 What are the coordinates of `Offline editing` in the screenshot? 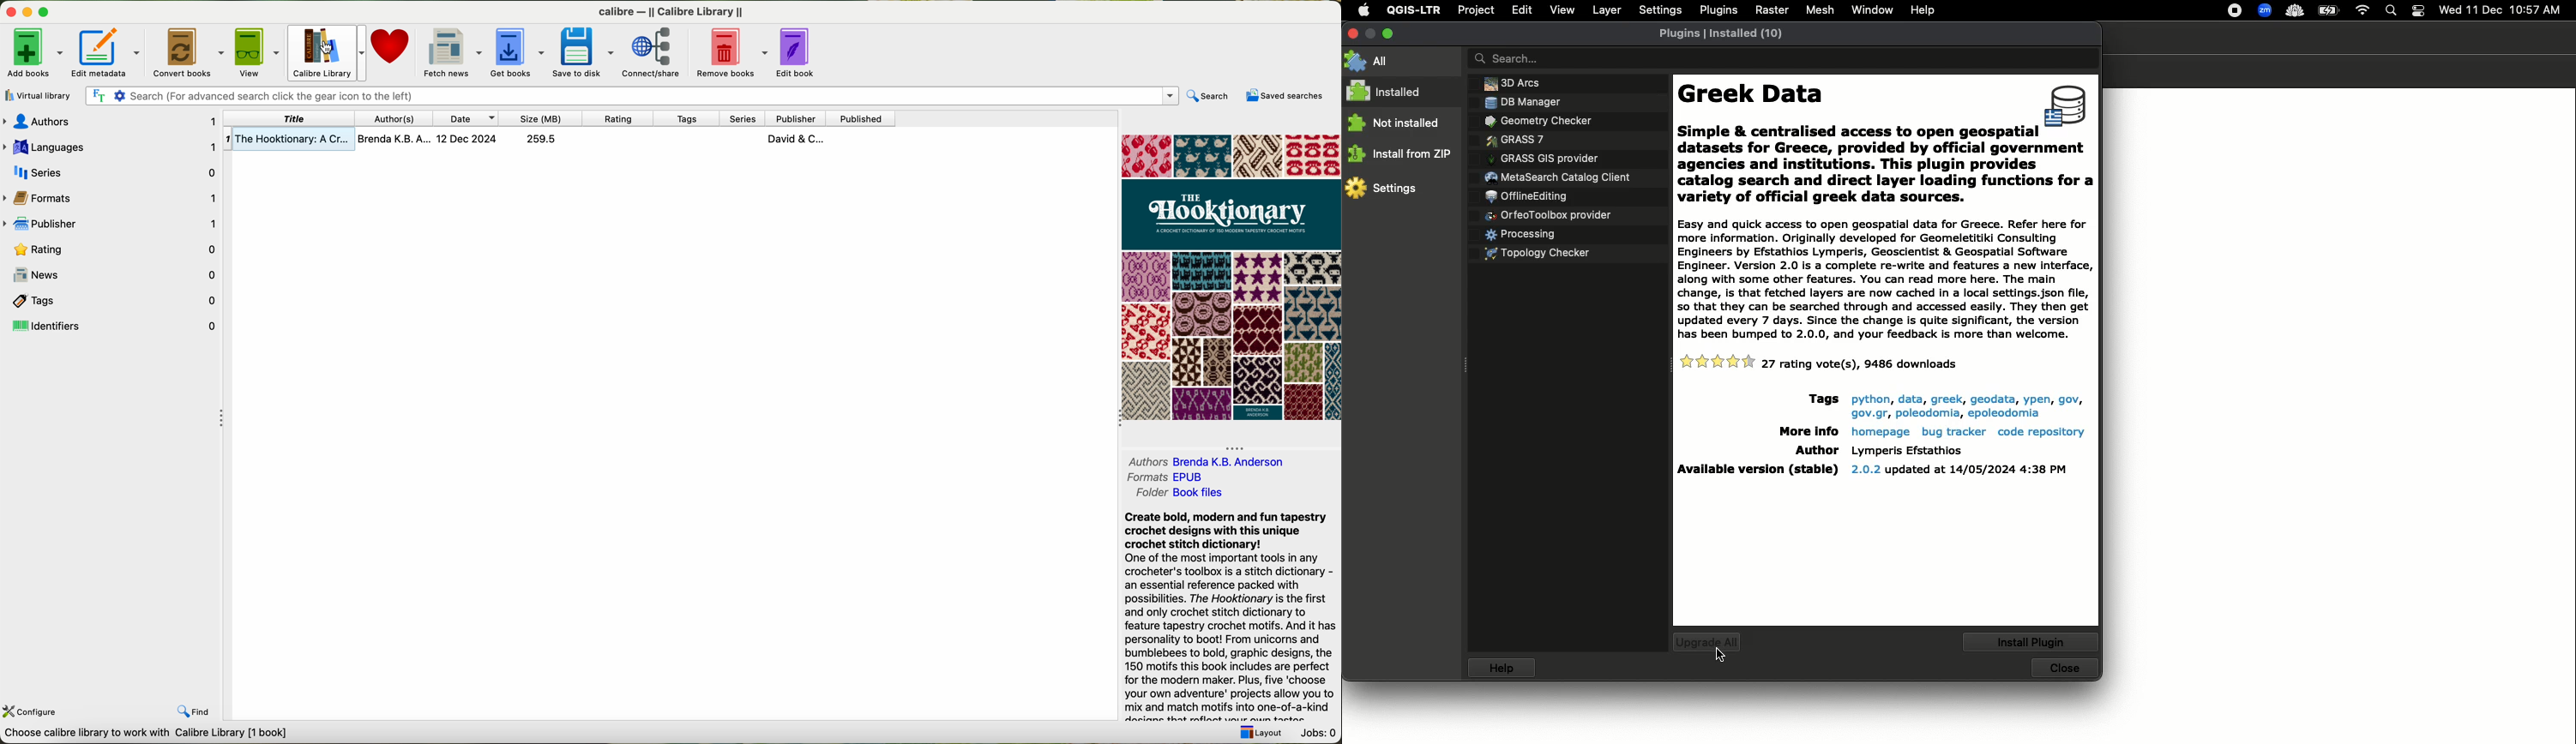 It's located at (1525, 197).